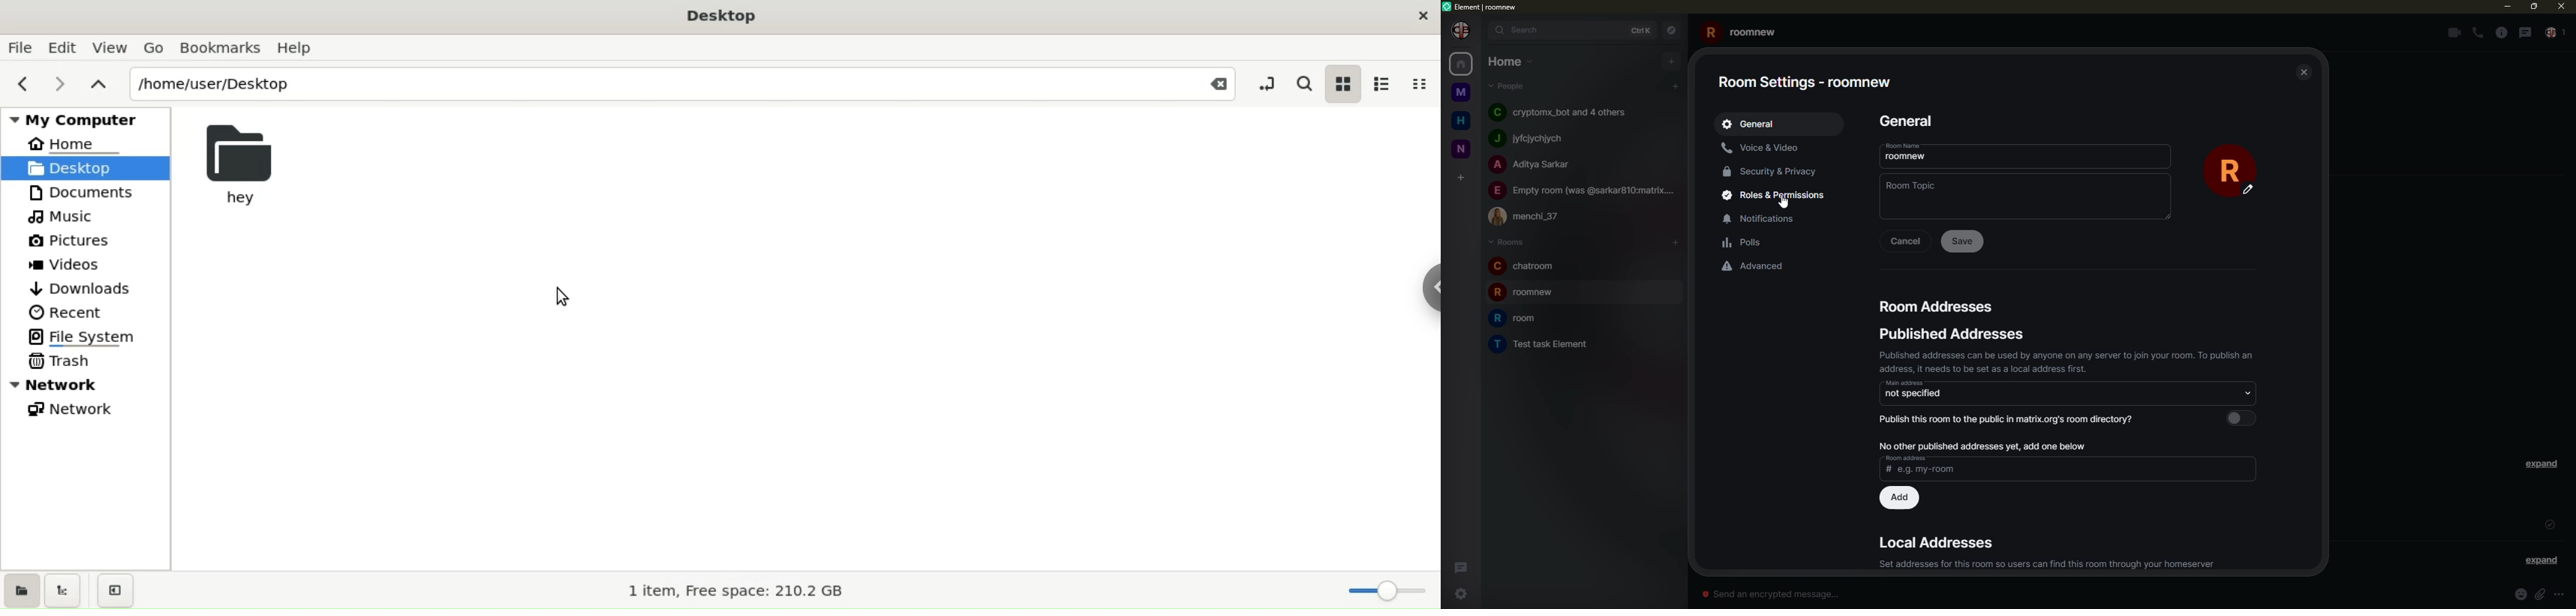 The height and width of the screenshot is (616, 2576). I want to click on home, so click(1461, 121).